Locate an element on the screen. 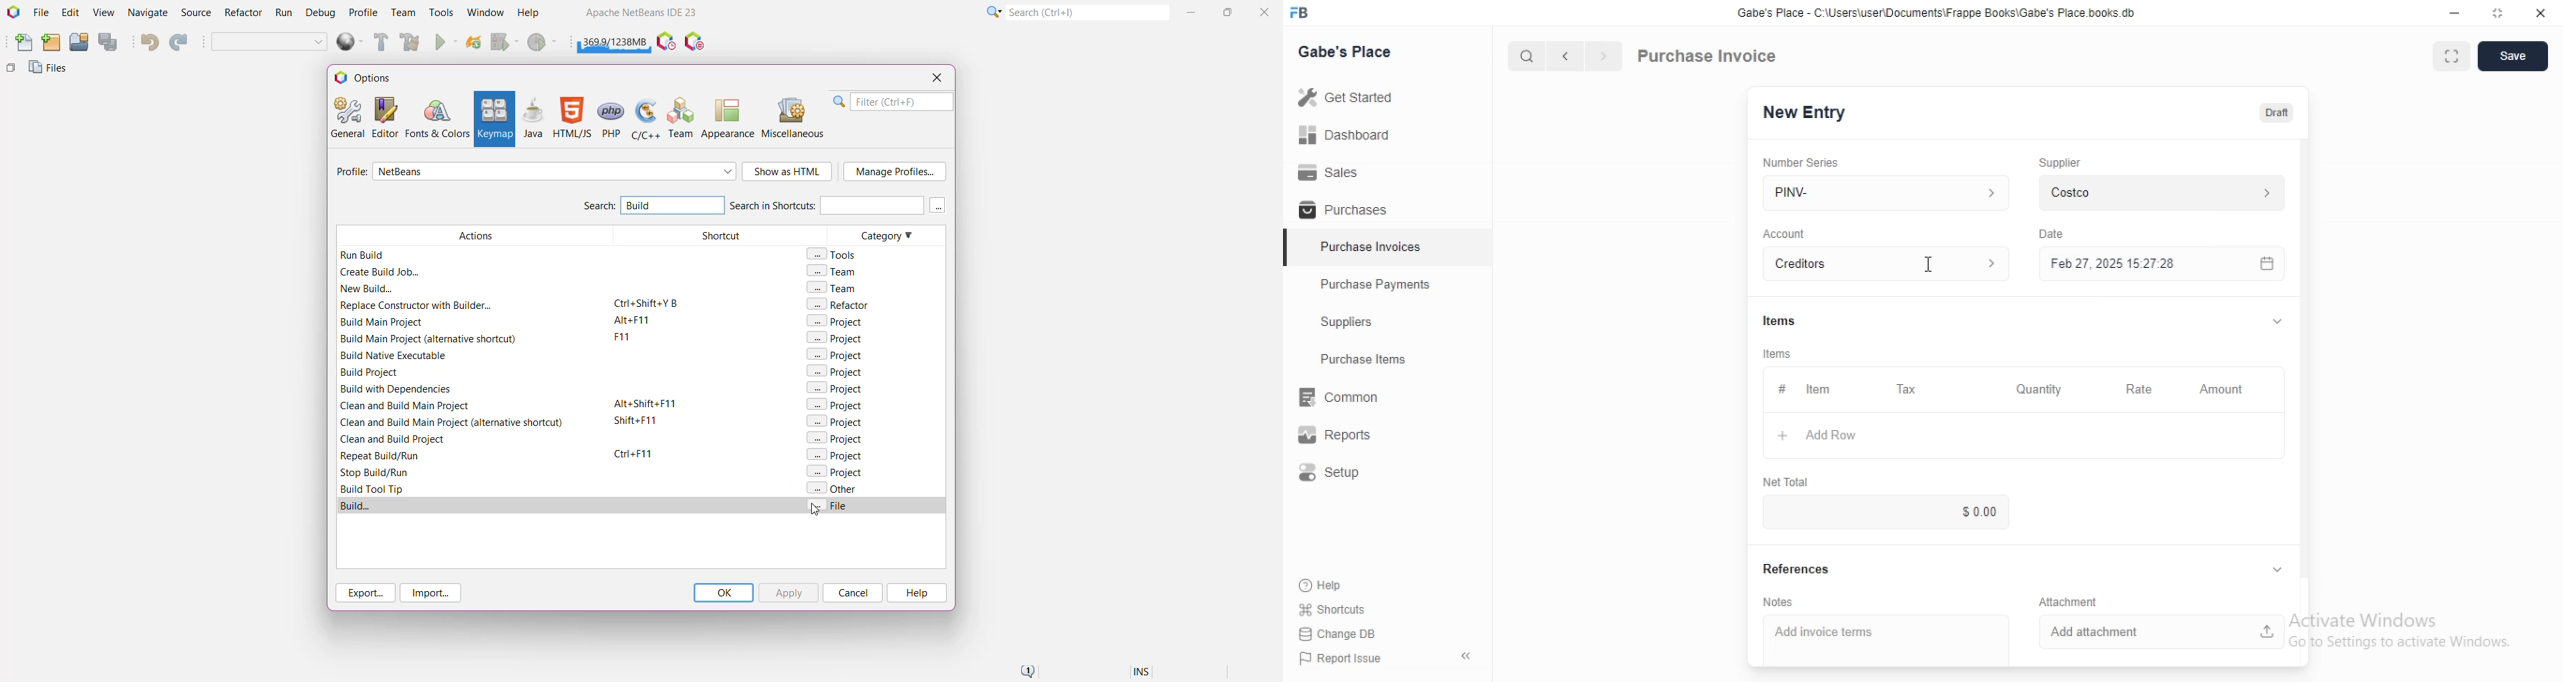 Image resolution: width=2576 pixels, height=700 pixels. ‘Gabe's Place - C\Users\useriDocuments\Frappe Books\Gabe's Place books db. is located at coordinates (1936, 12).